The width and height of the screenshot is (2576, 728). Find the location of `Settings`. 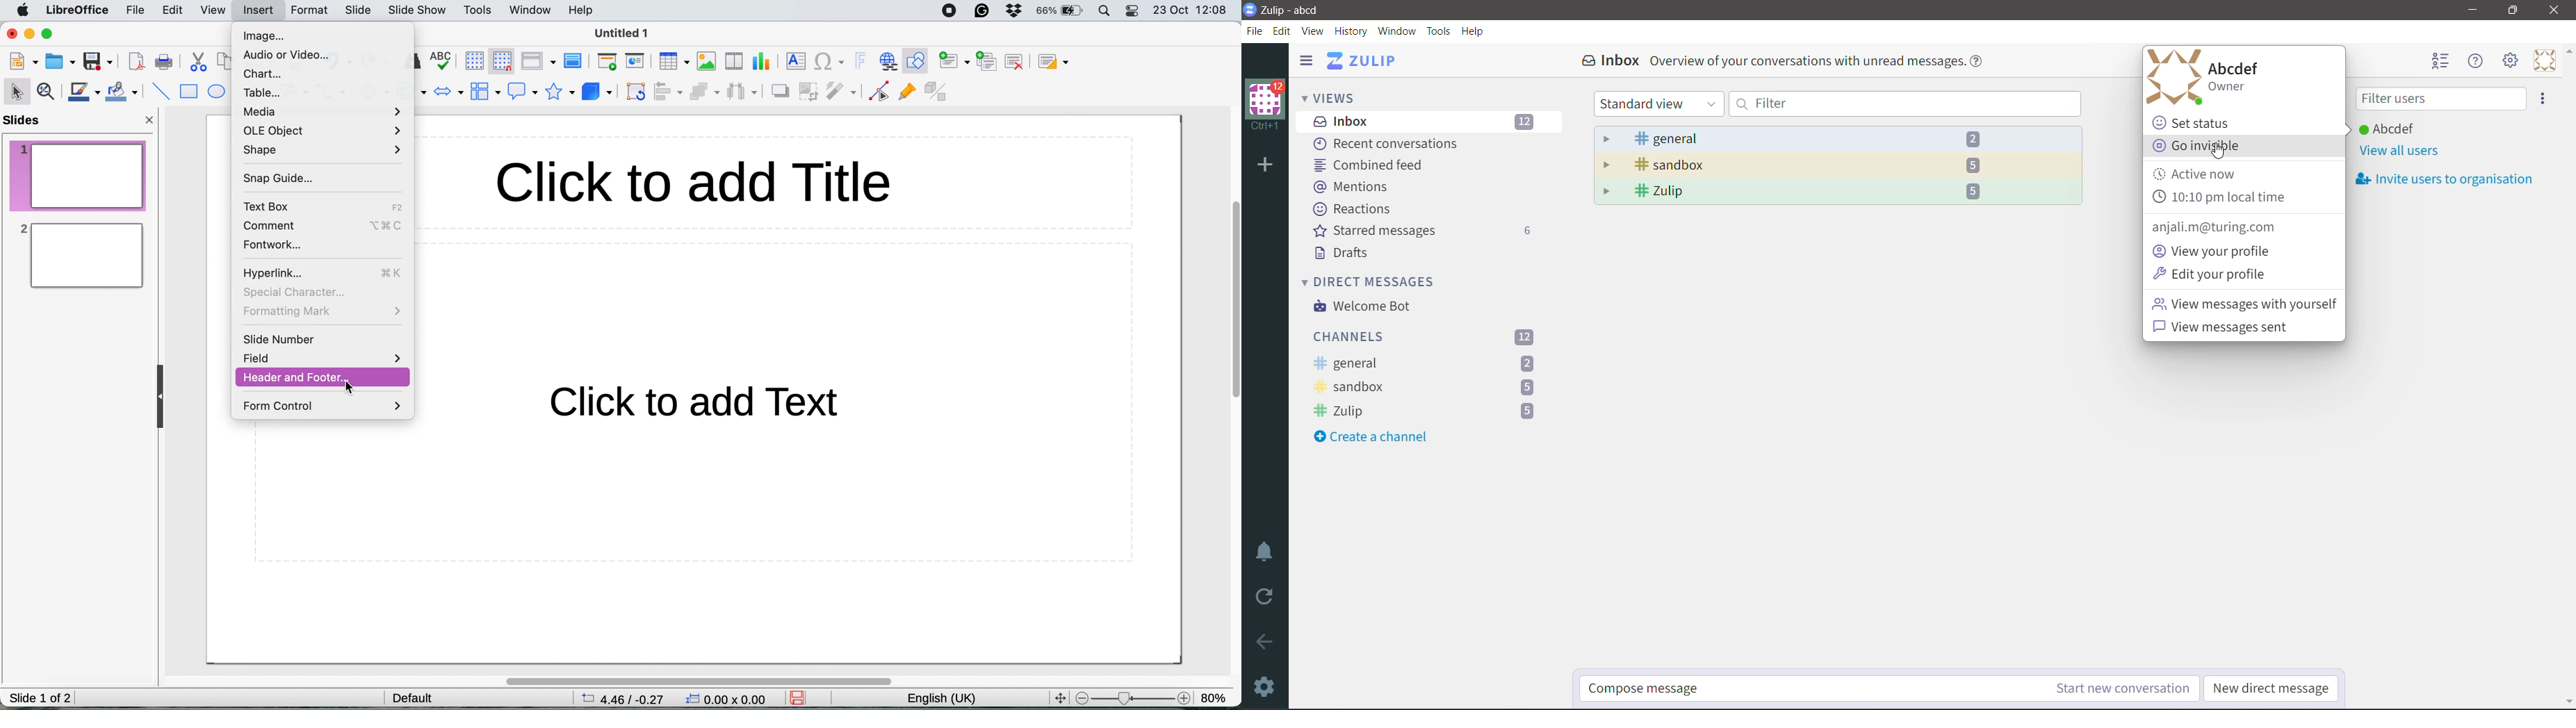

Settings is located at coordinates (1266, 688).